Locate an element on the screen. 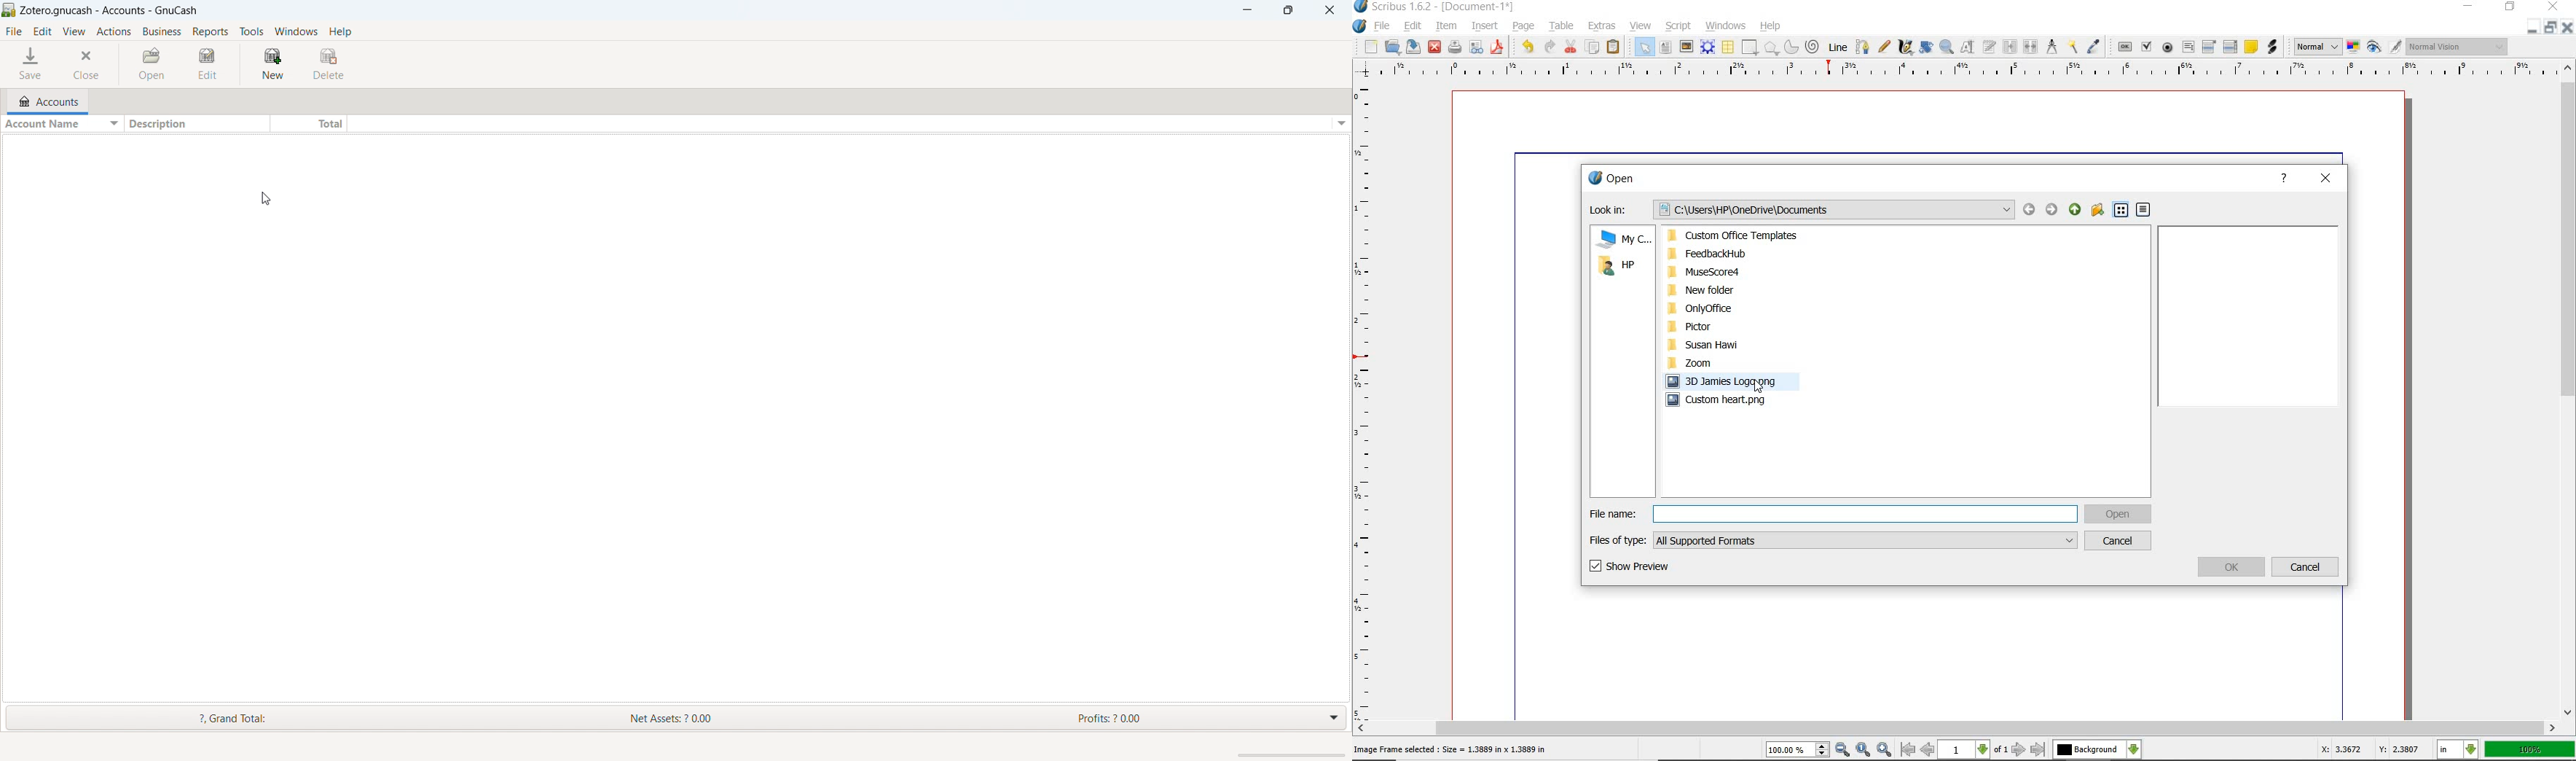 The height and width of the screenshot is (784, 2576). edit contents of frame is located at coordinates (1925, 47).